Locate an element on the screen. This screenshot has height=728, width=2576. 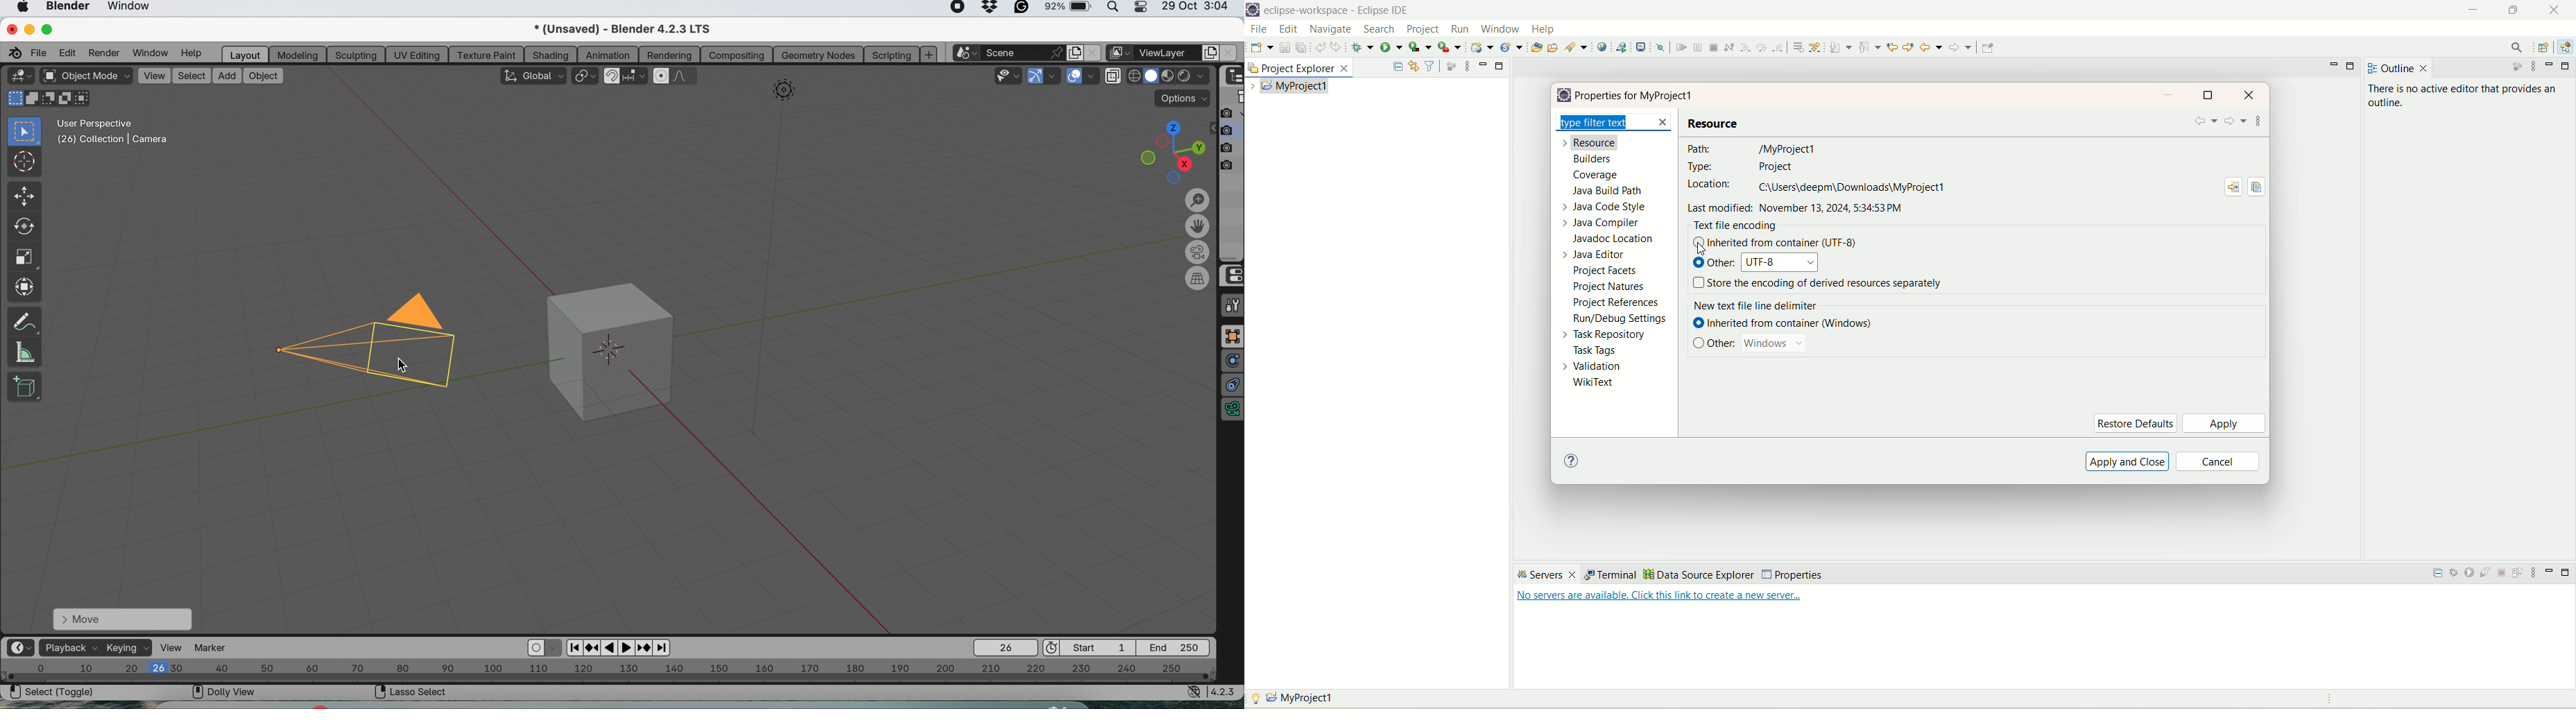
other is located at coordinates (1722, 263).